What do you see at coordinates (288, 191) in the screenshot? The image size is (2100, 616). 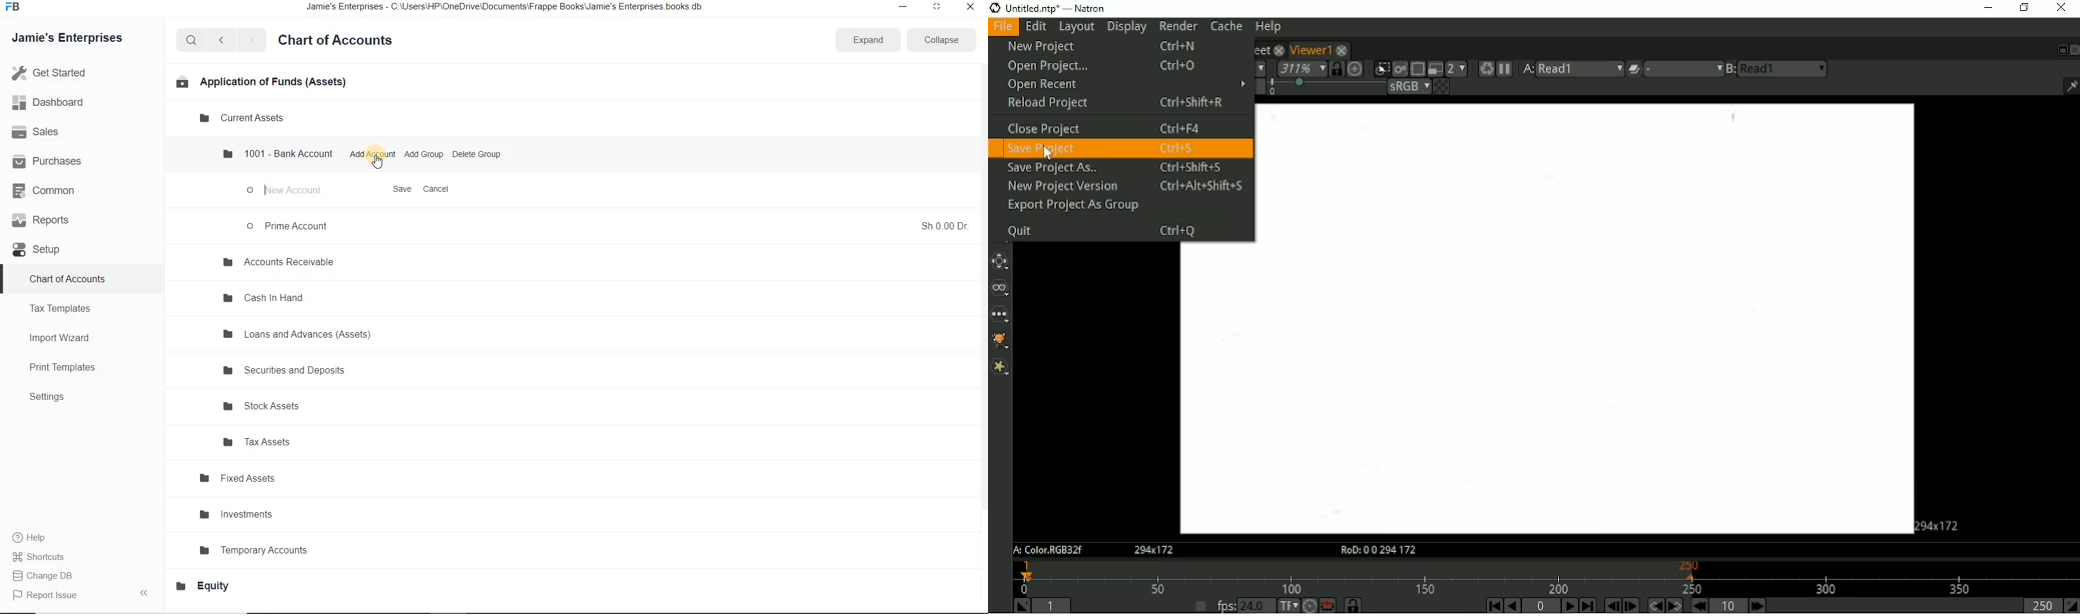 I see ` New Account` at bounding box center [288, 191].